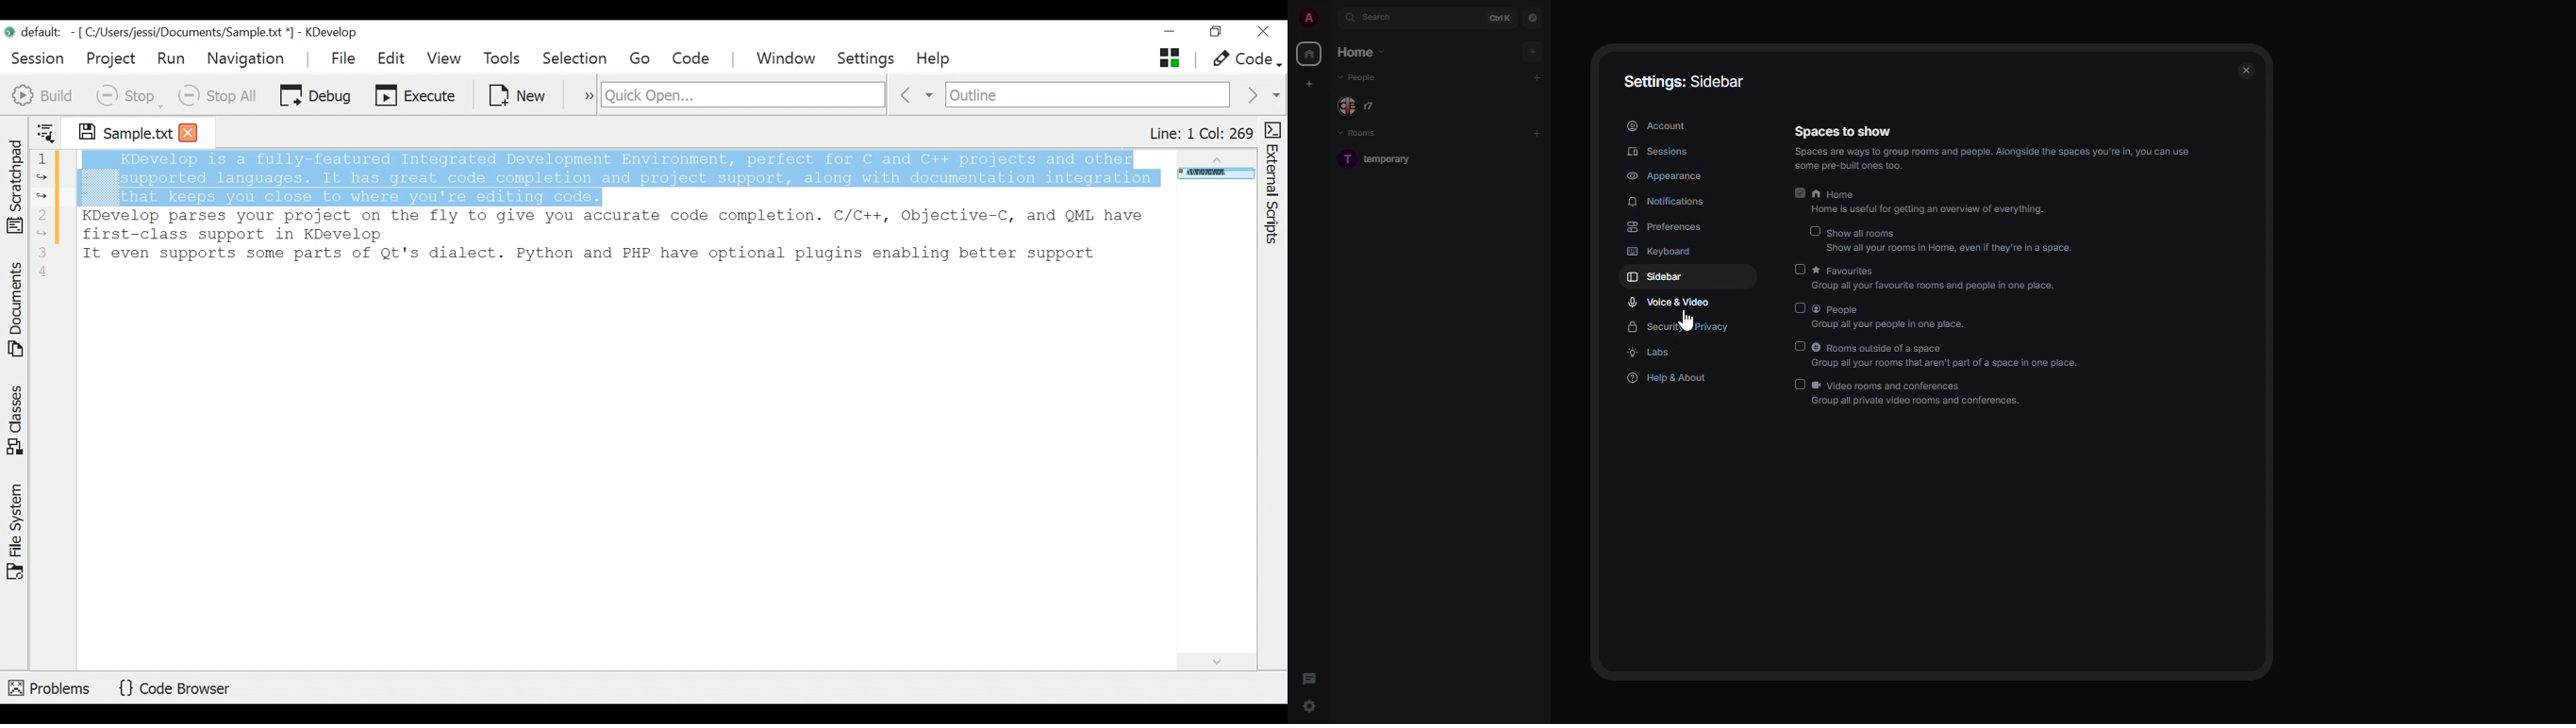 Image resolution: width=2576 pixels, height=728 pixels. Describe the element at coordinates (1670, 379) in the screenshot. I see `help & about` at that location.